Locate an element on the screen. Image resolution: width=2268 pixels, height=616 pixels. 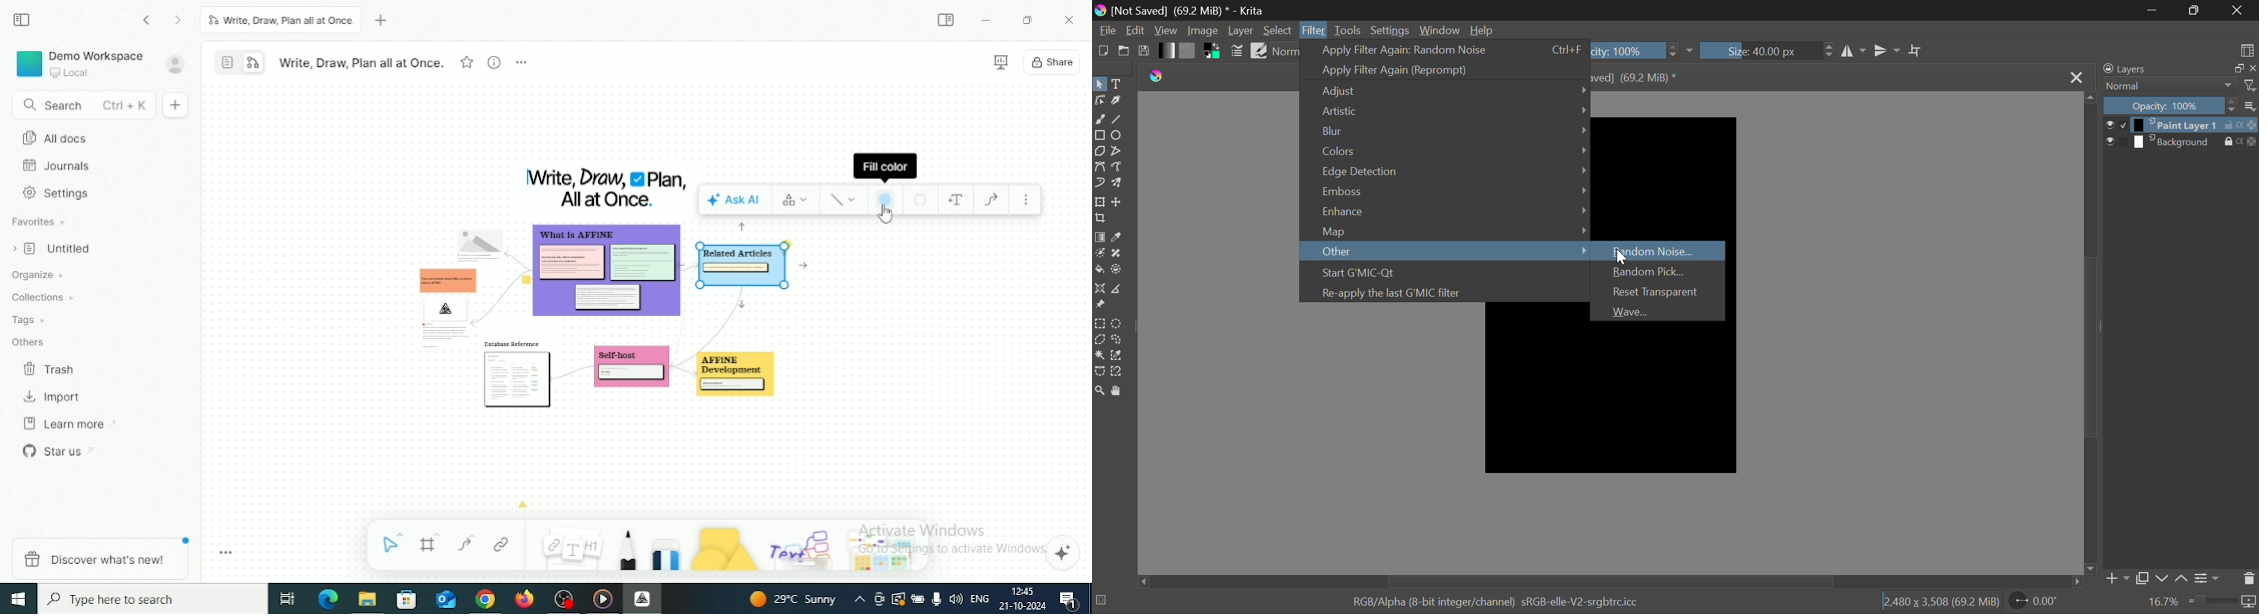
Toggle Zoom Tool Bar is located at coordinates (227, 553).